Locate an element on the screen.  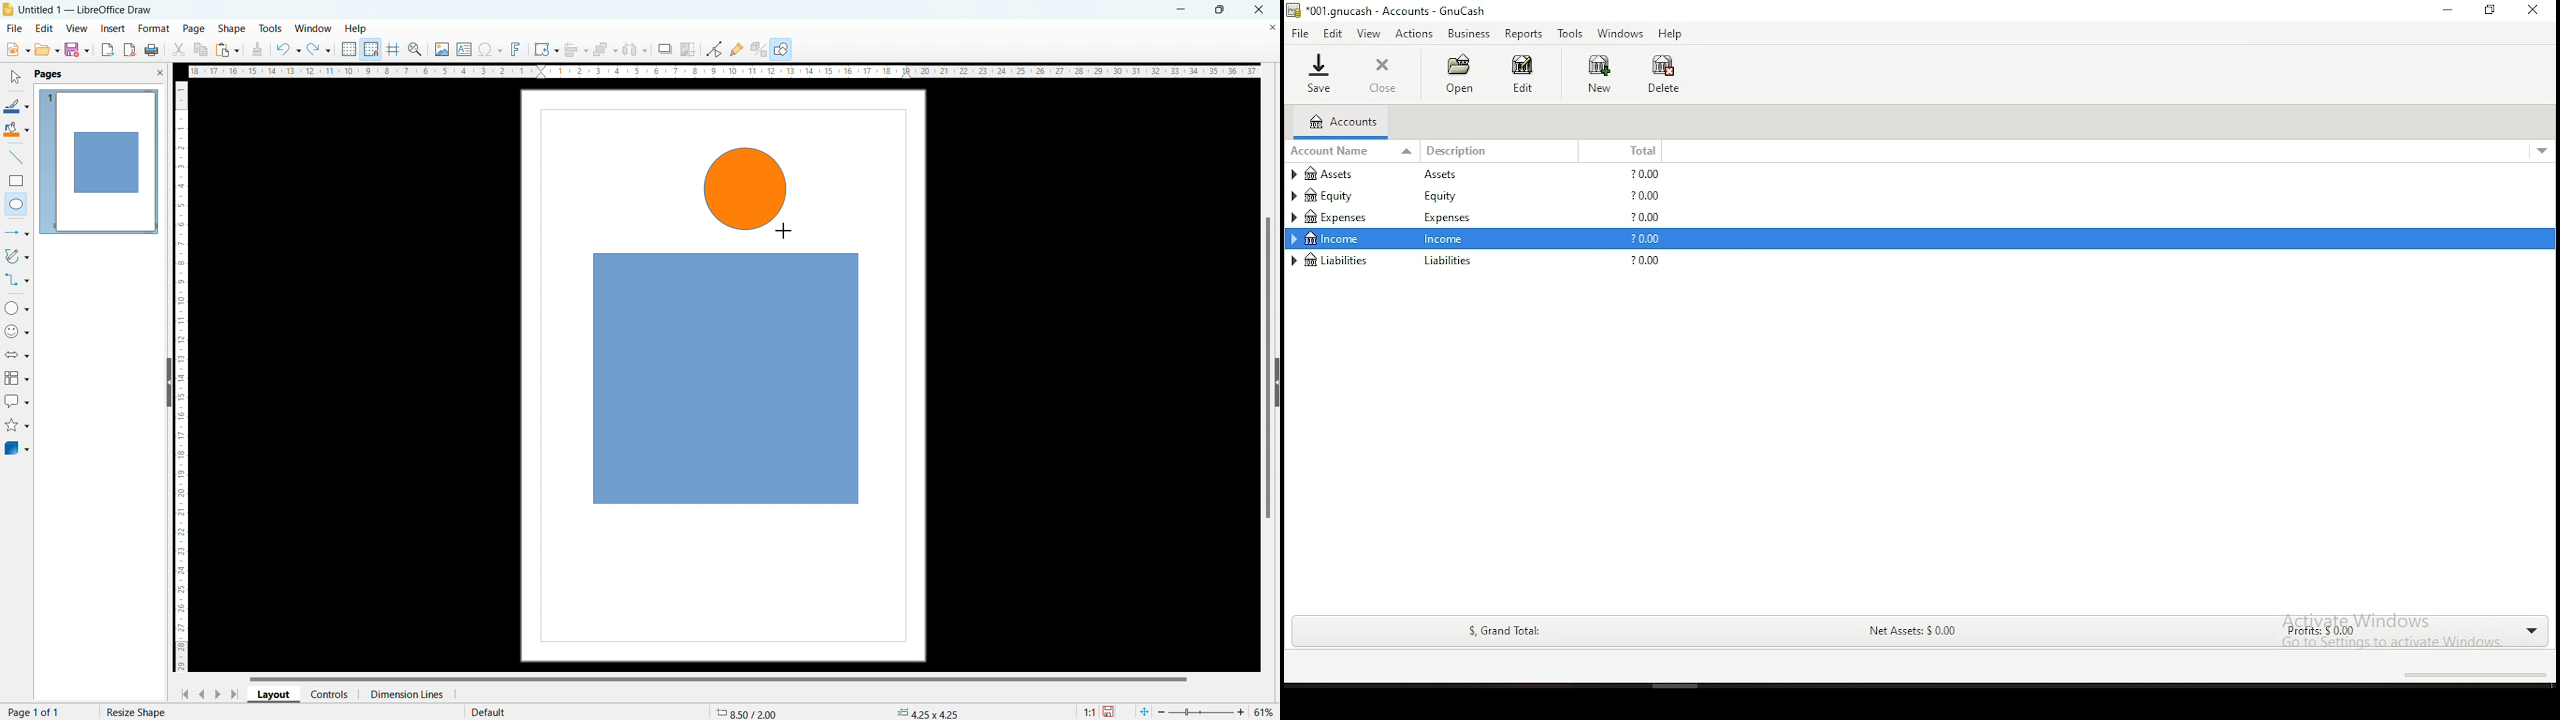
show draw functions is located at coordinates (782, 50).